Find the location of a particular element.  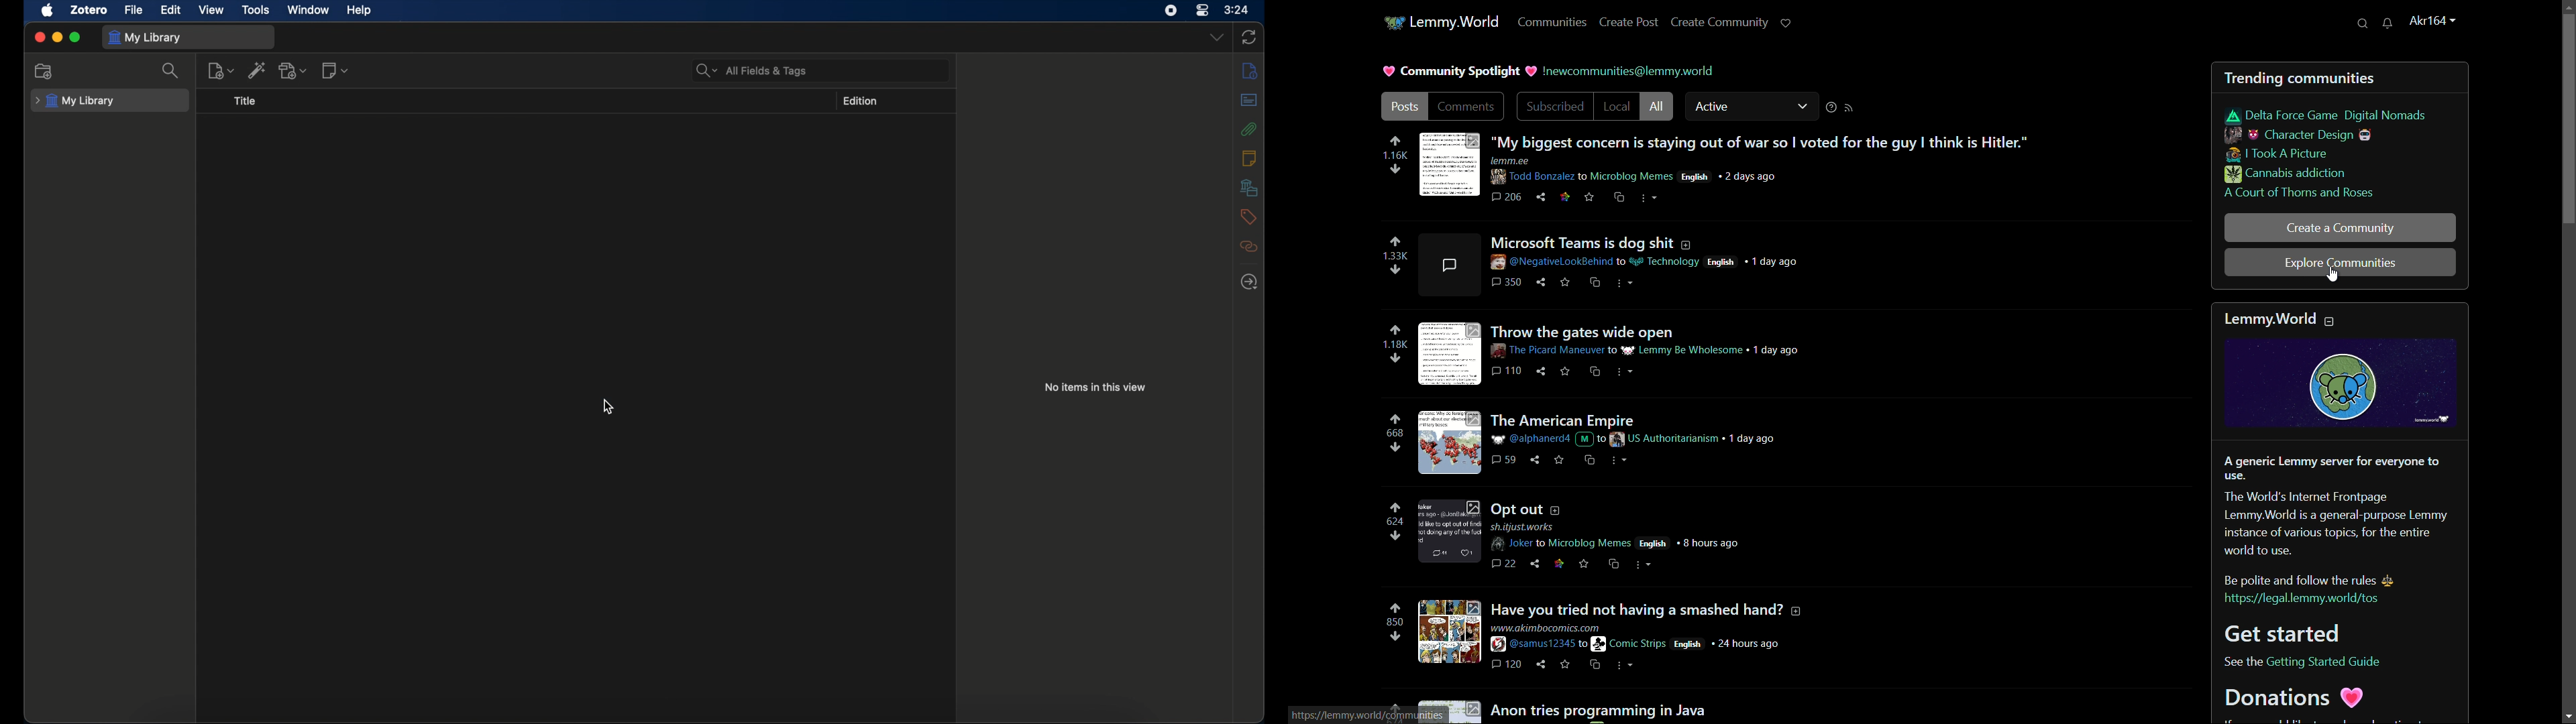

my library is located at coordinates (148, 38).